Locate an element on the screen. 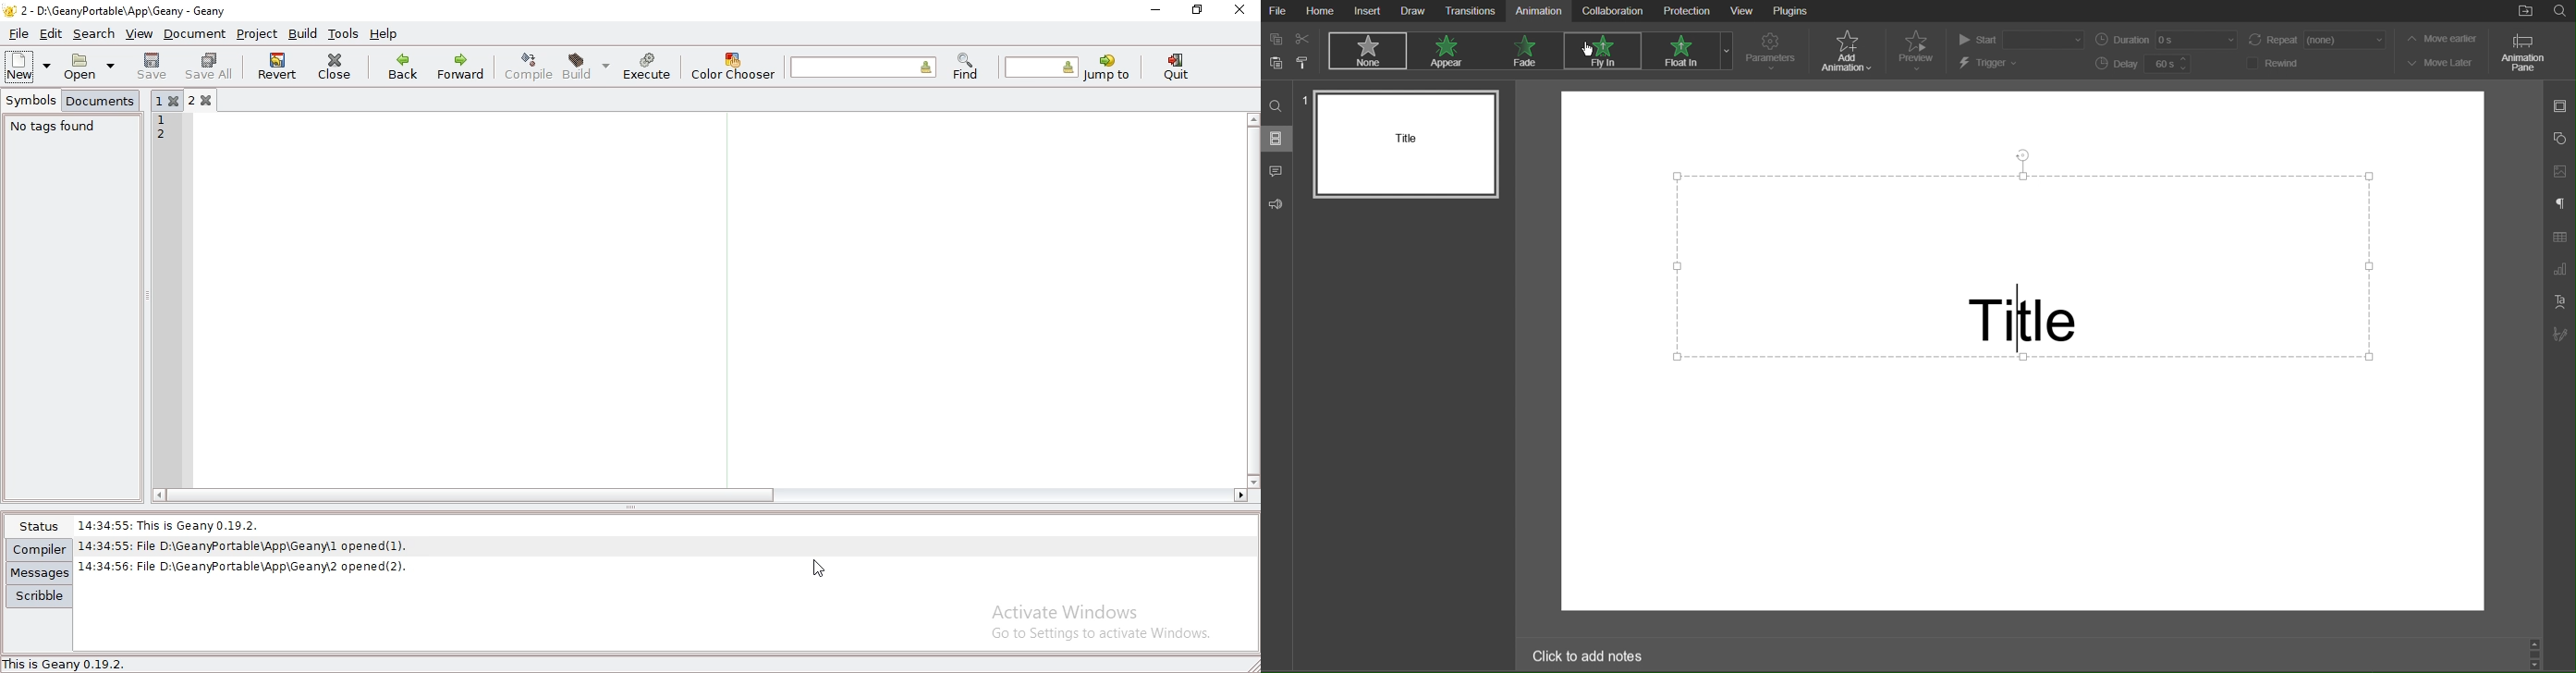  Slide 1 is located at coordinates (1404, 142).